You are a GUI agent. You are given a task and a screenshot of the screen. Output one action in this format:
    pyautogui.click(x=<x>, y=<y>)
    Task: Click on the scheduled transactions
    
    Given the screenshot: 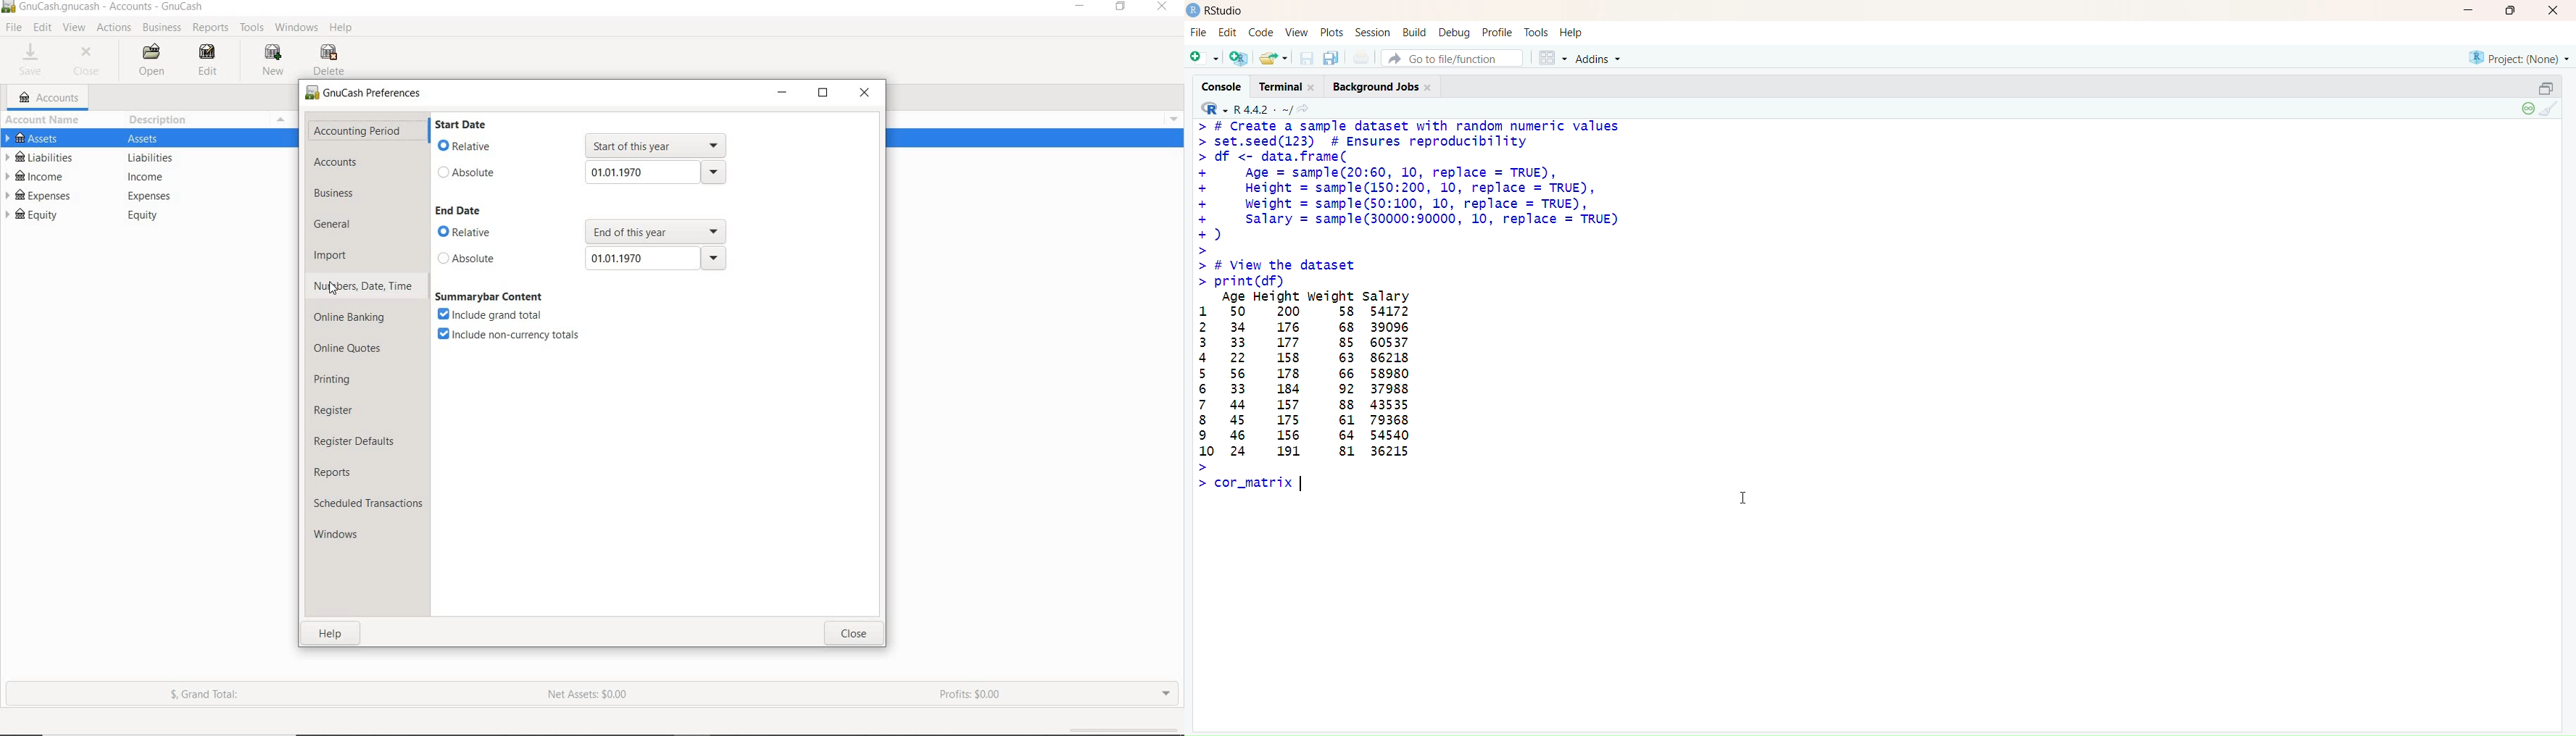 What is the action you would take?
    pyautogui.click(x=368, y=503)
    